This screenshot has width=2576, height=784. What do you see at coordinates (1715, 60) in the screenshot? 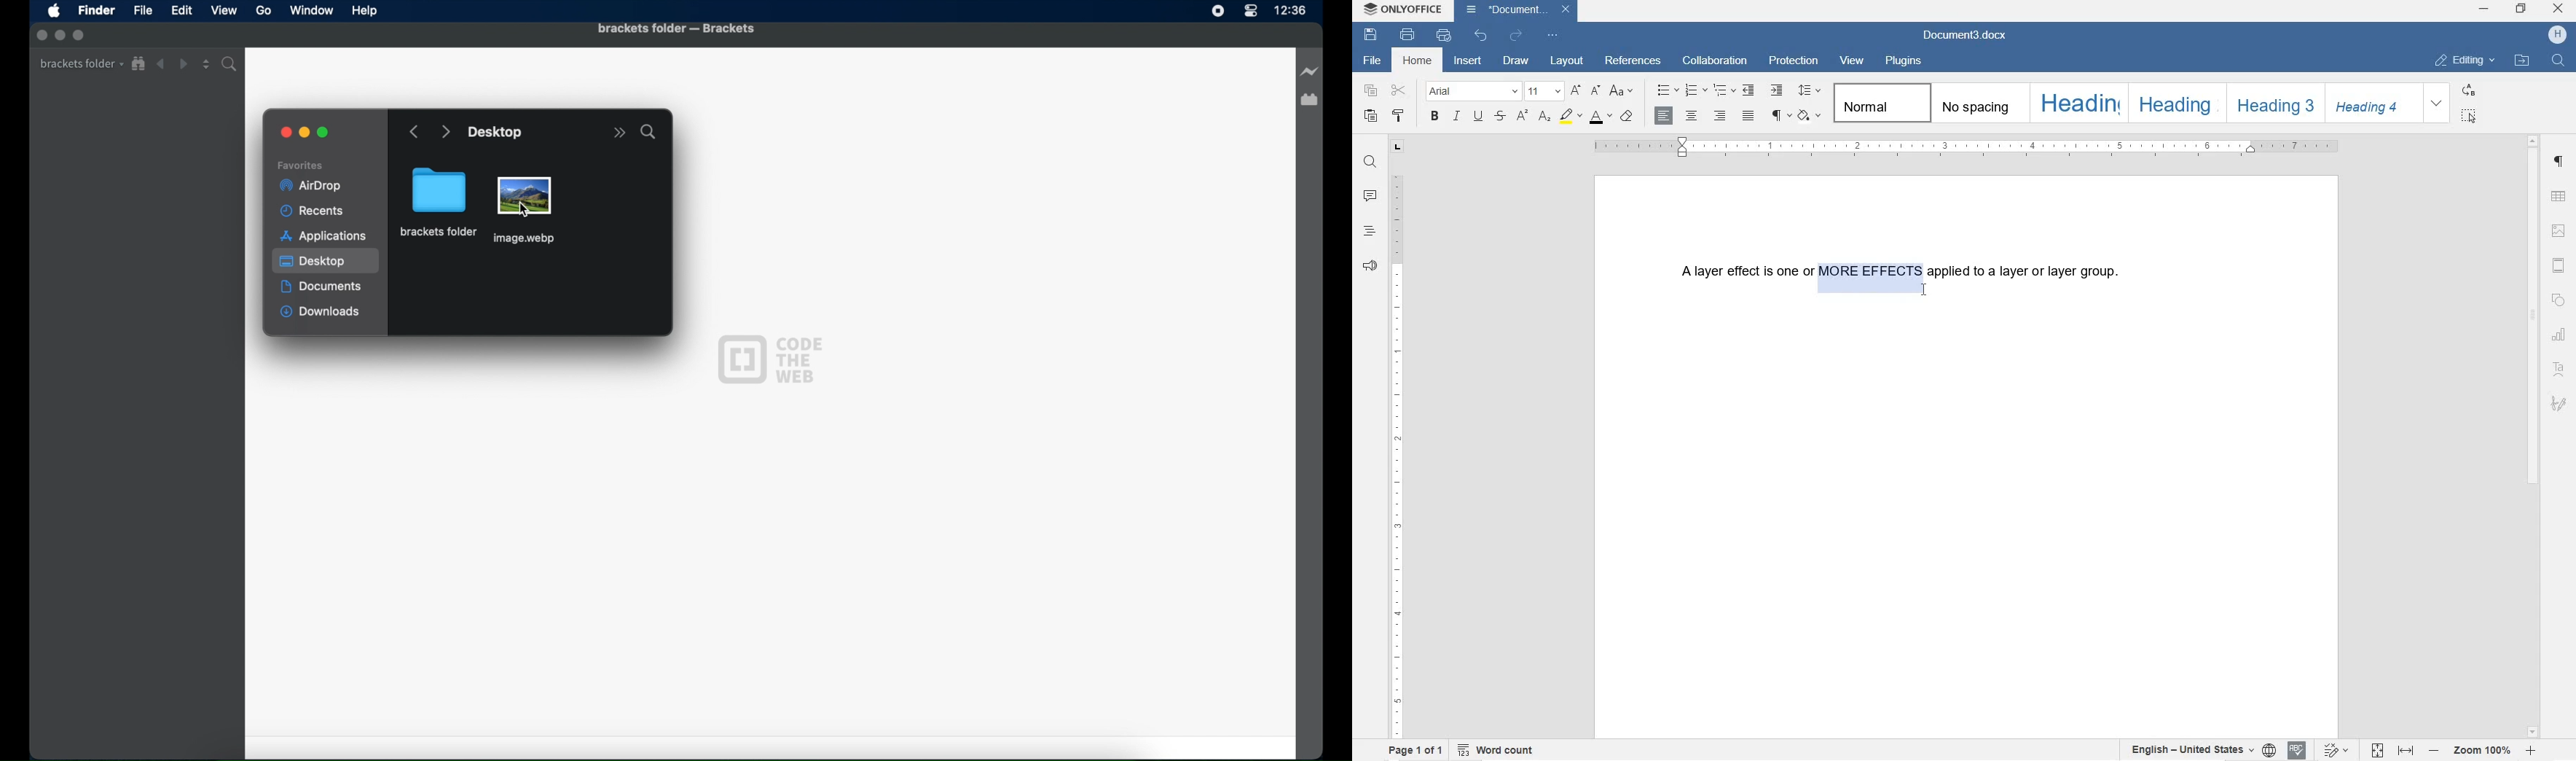
I see `COLLABORATION` at bounding box center [1715, 60].